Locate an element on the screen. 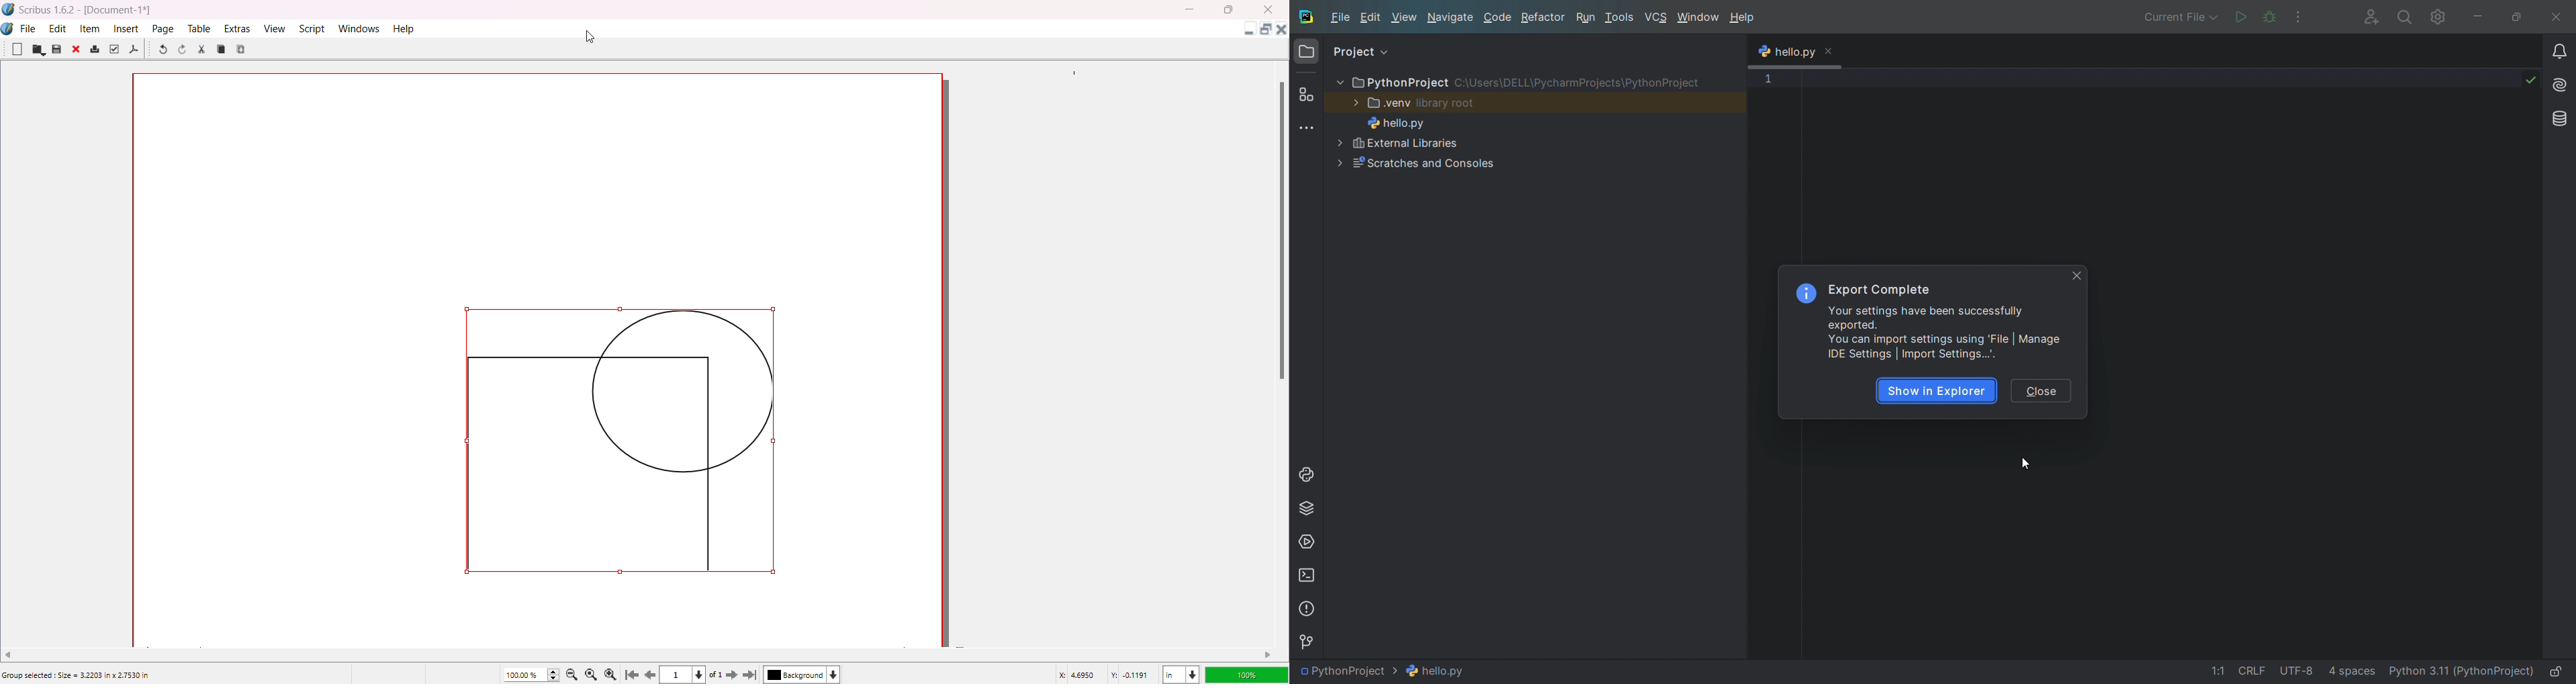 Image resolution: width=2576 pixels, height=700 pixels. Print is located at coordinates (95, 50).